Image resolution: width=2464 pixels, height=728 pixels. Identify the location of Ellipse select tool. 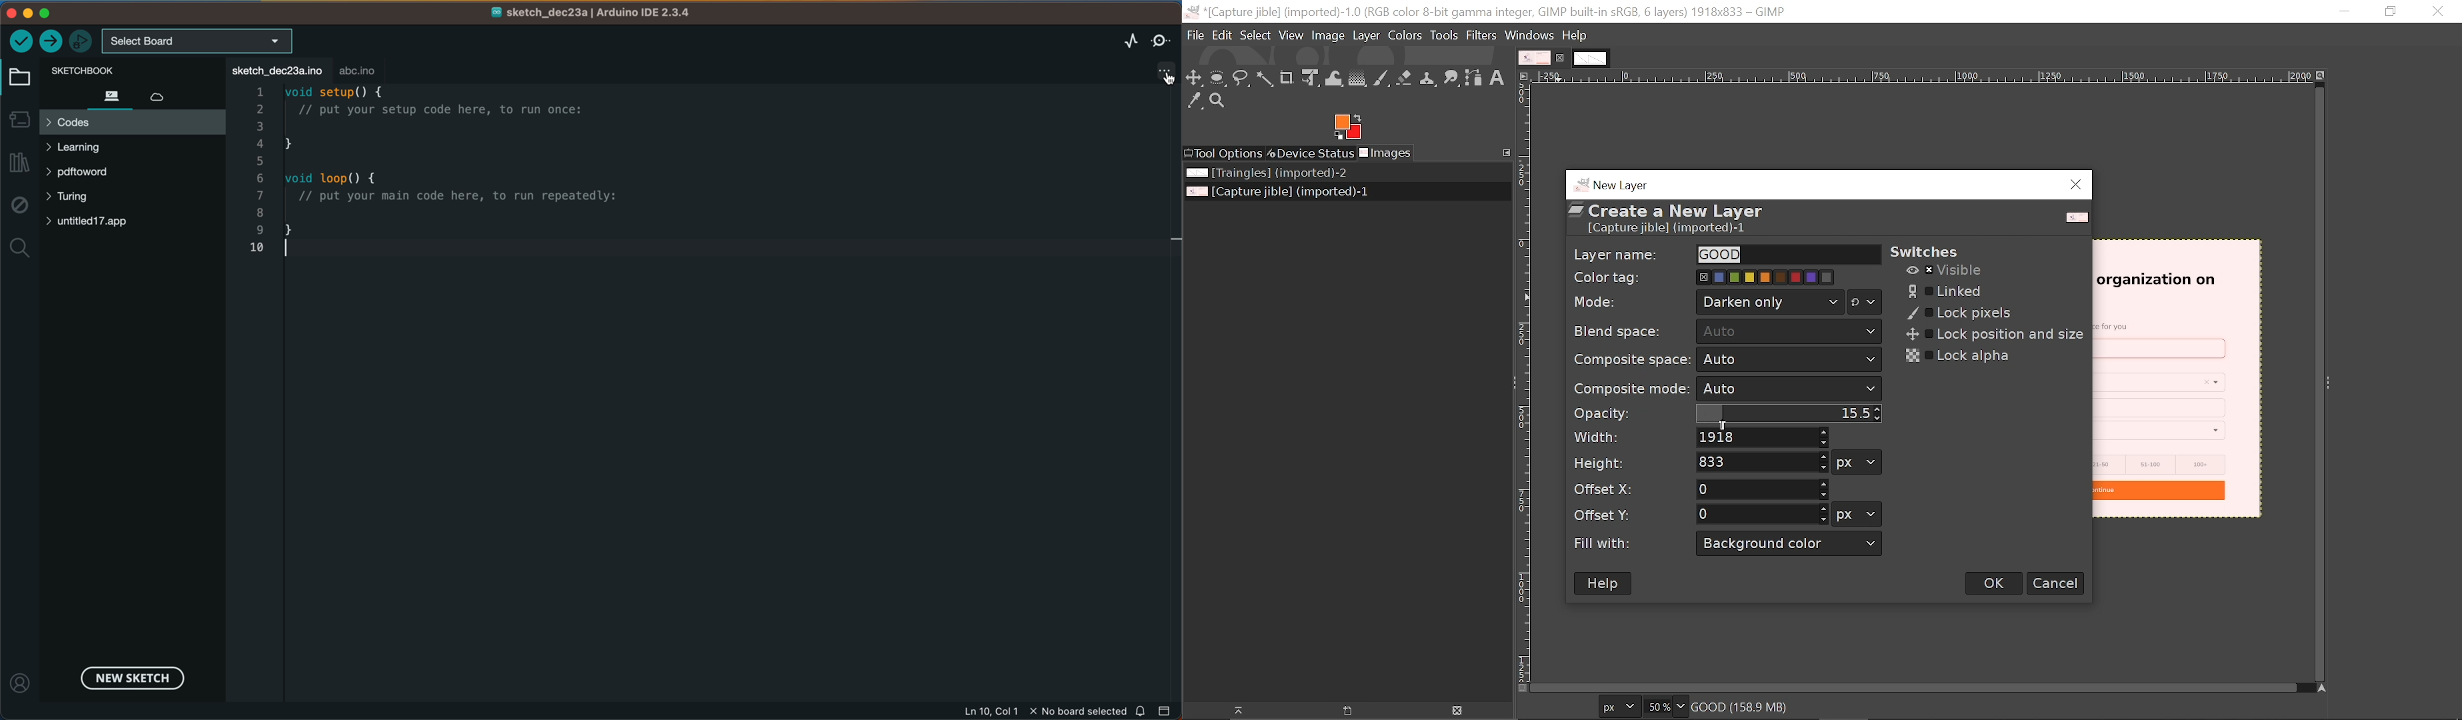
(1218, 79).